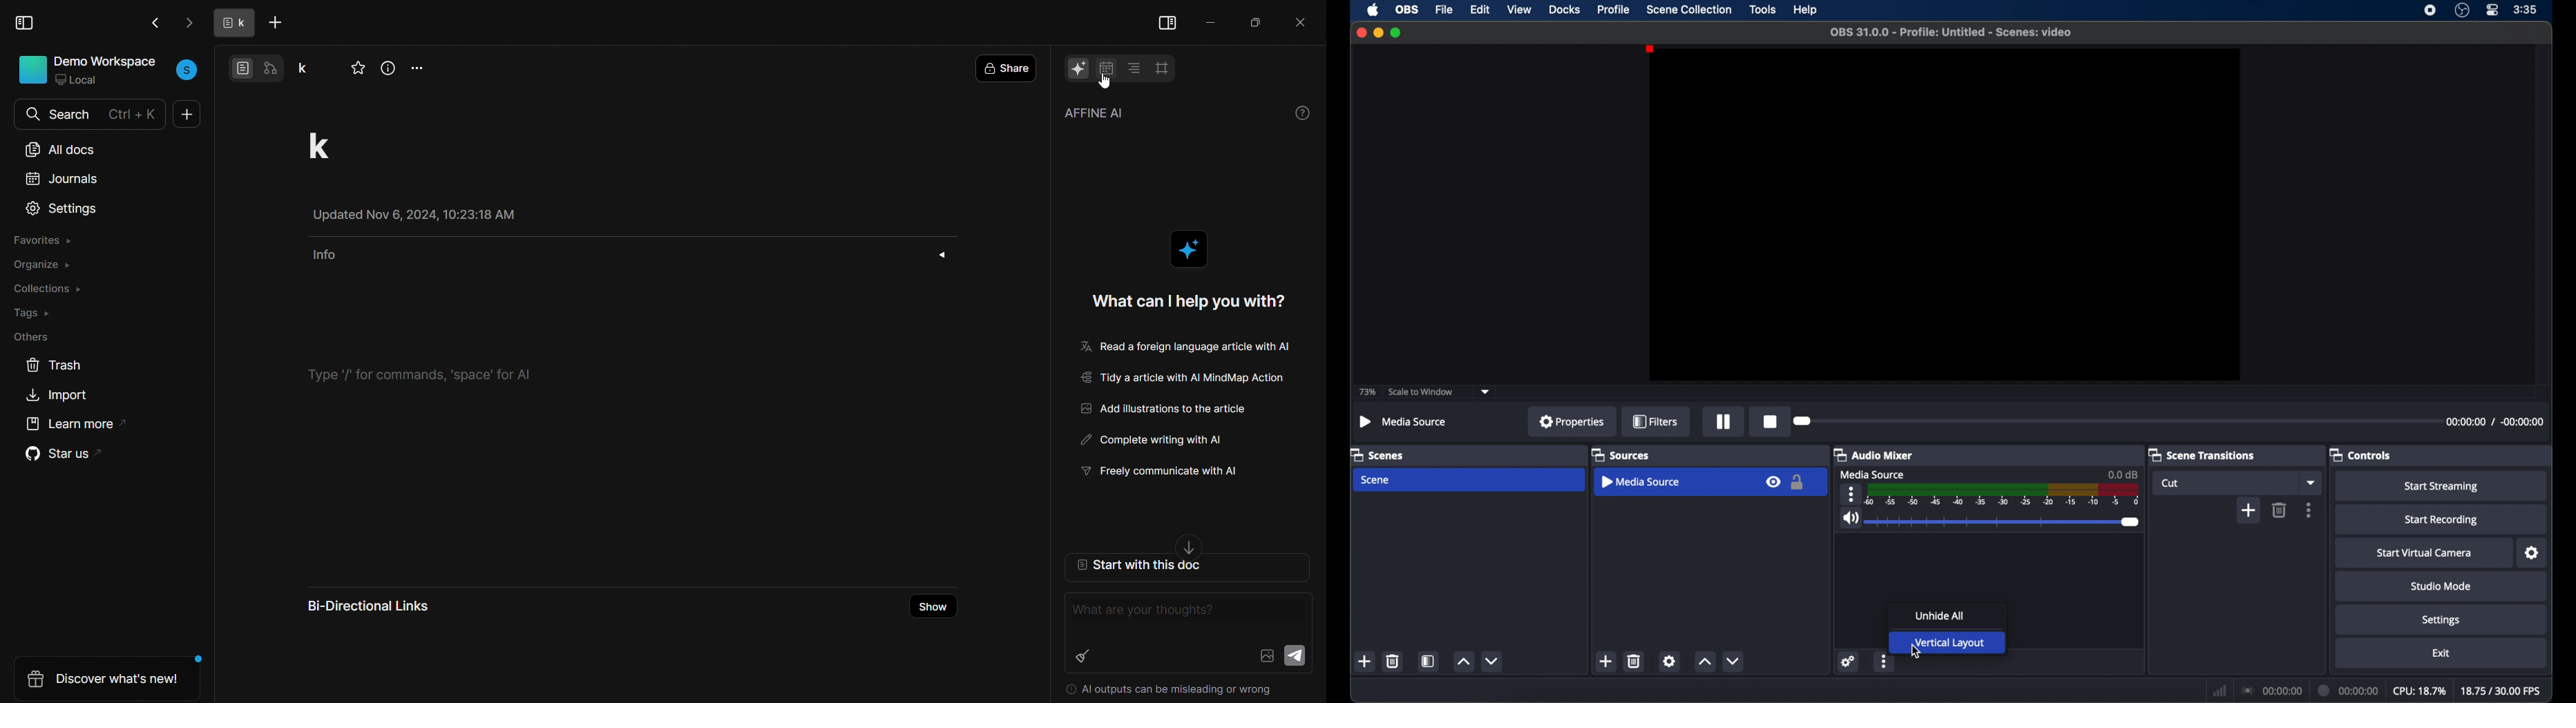 The image size is (2576, 728). What do you see at coordinates (2005, 522) in the screenshot?
I see `slider` at bounding box center [2005, 522].